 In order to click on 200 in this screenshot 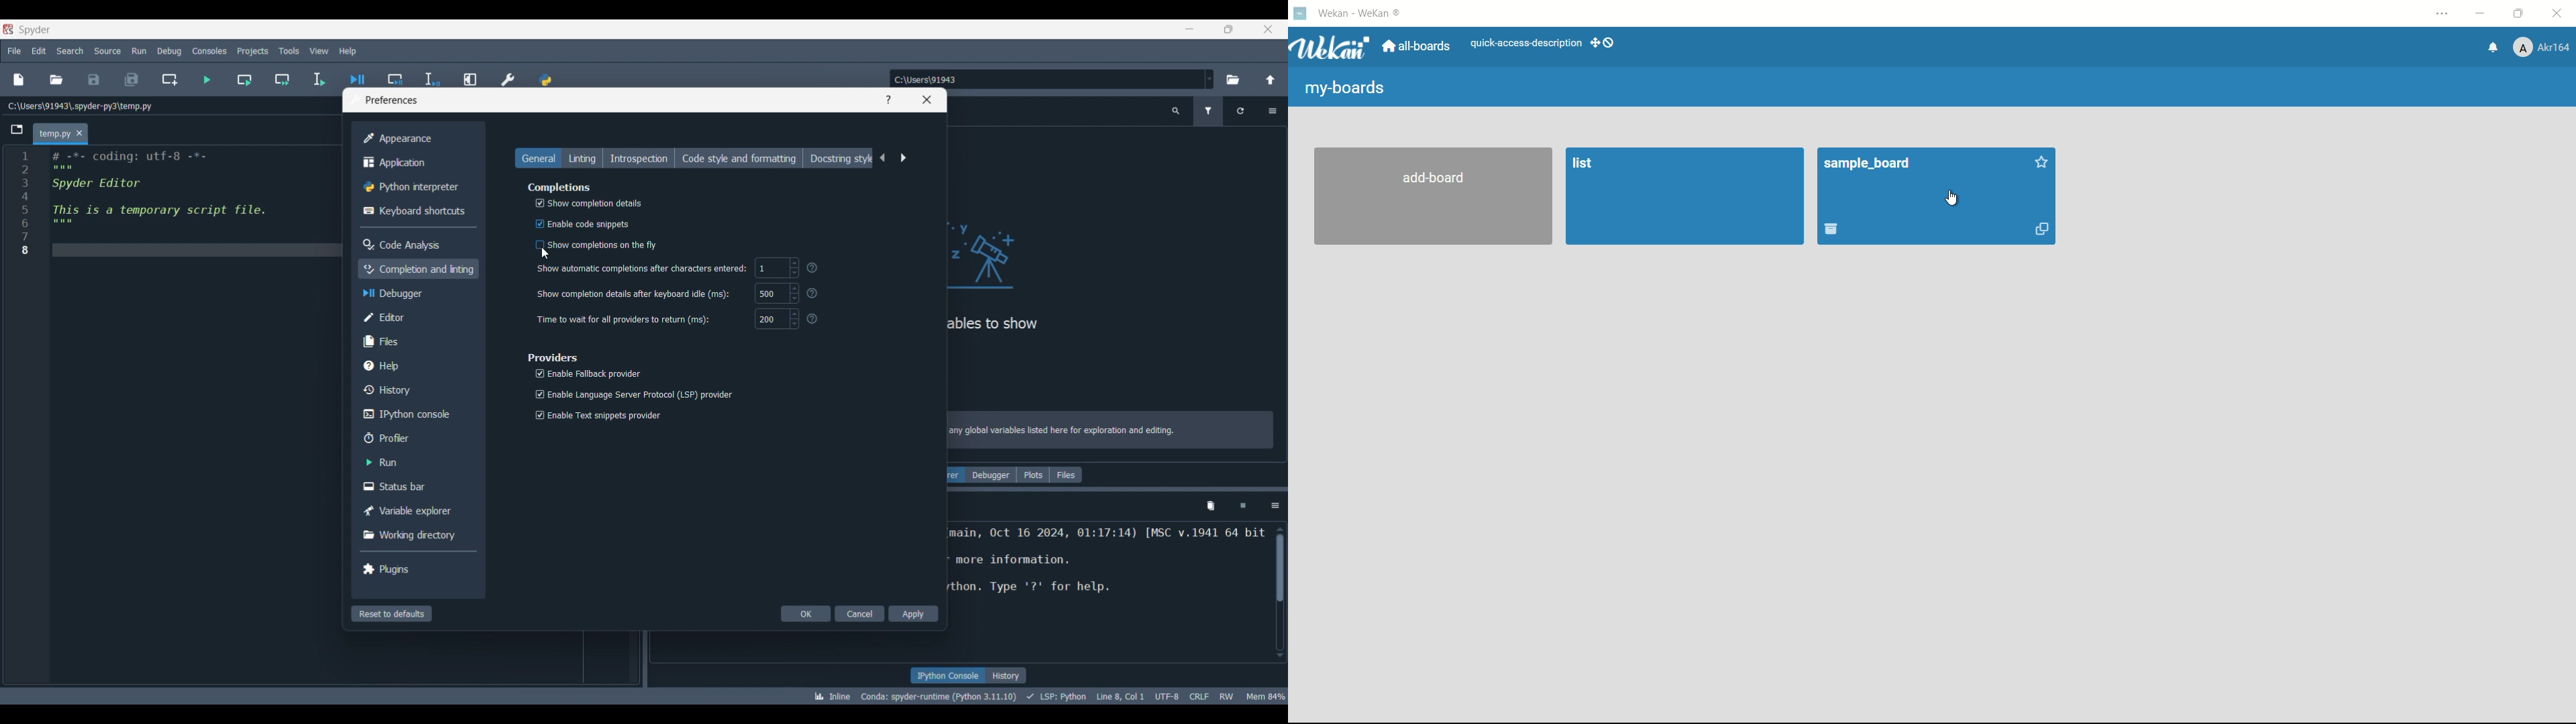, I will do `click(776, 319)`.